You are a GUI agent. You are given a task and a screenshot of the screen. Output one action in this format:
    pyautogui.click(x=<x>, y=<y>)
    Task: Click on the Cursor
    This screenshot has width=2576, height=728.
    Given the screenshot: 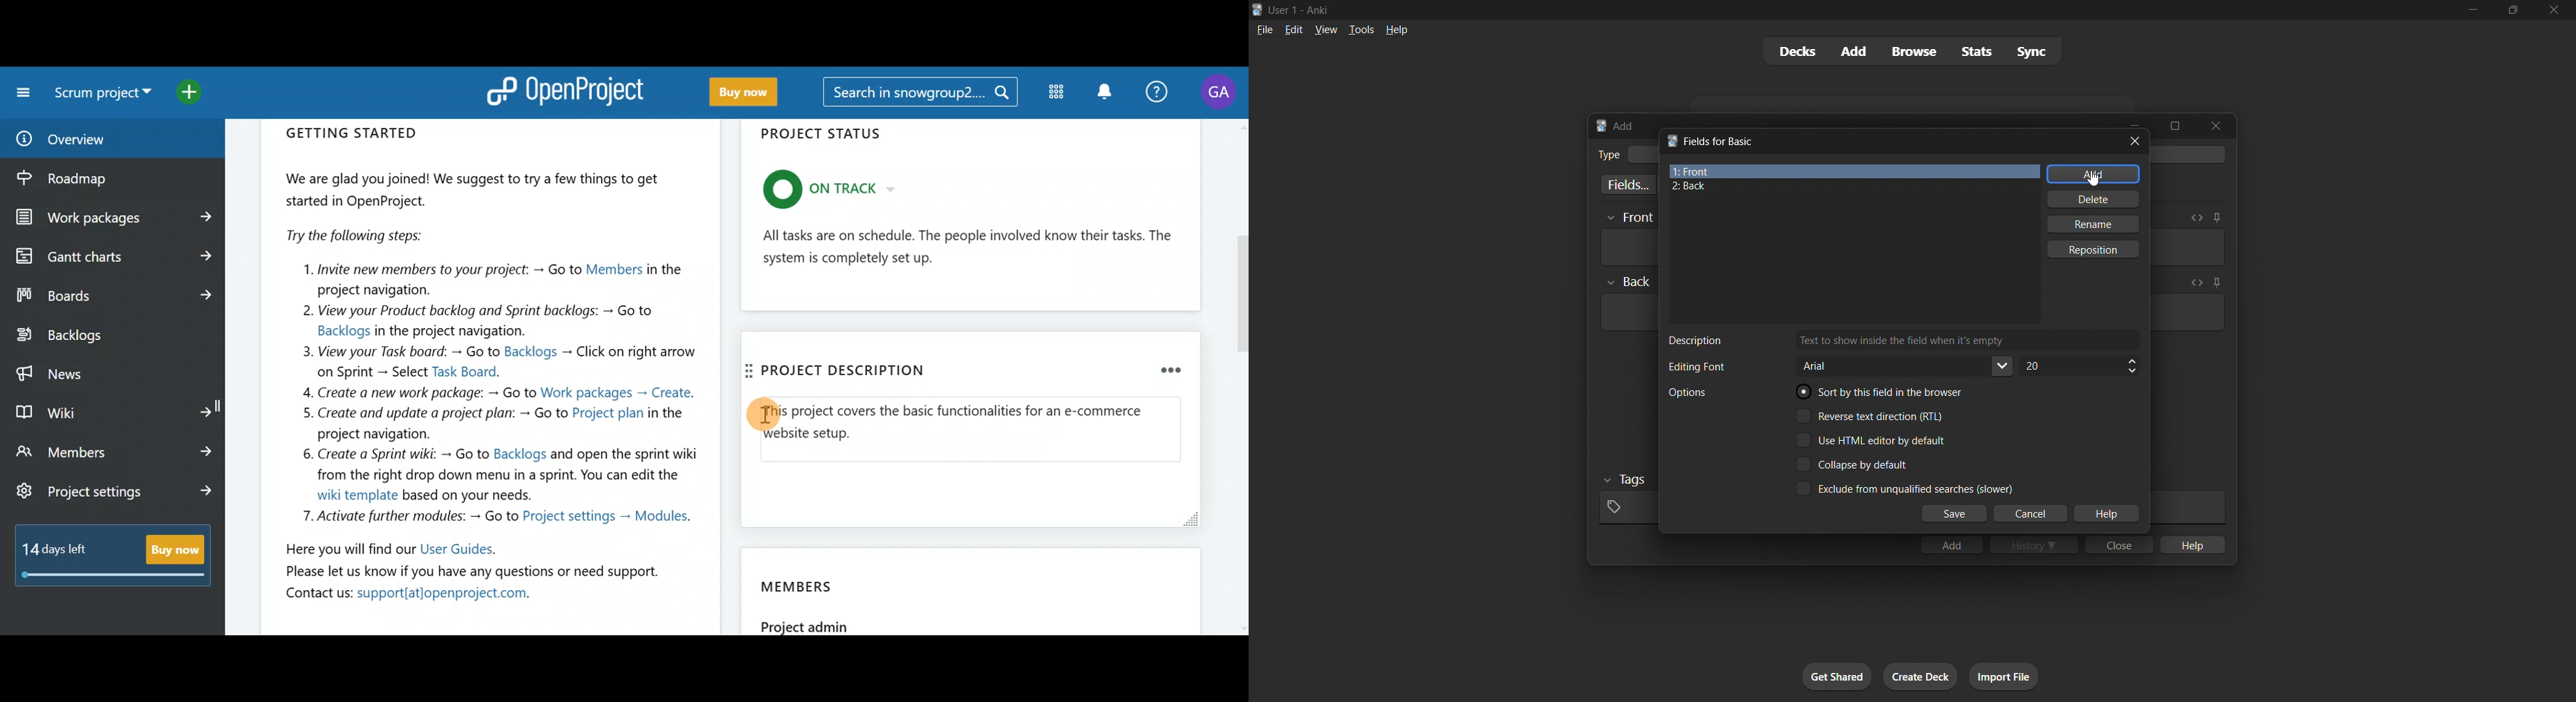 What is the action you would take?
    pyautogui.click(x=2092, y=178)
    